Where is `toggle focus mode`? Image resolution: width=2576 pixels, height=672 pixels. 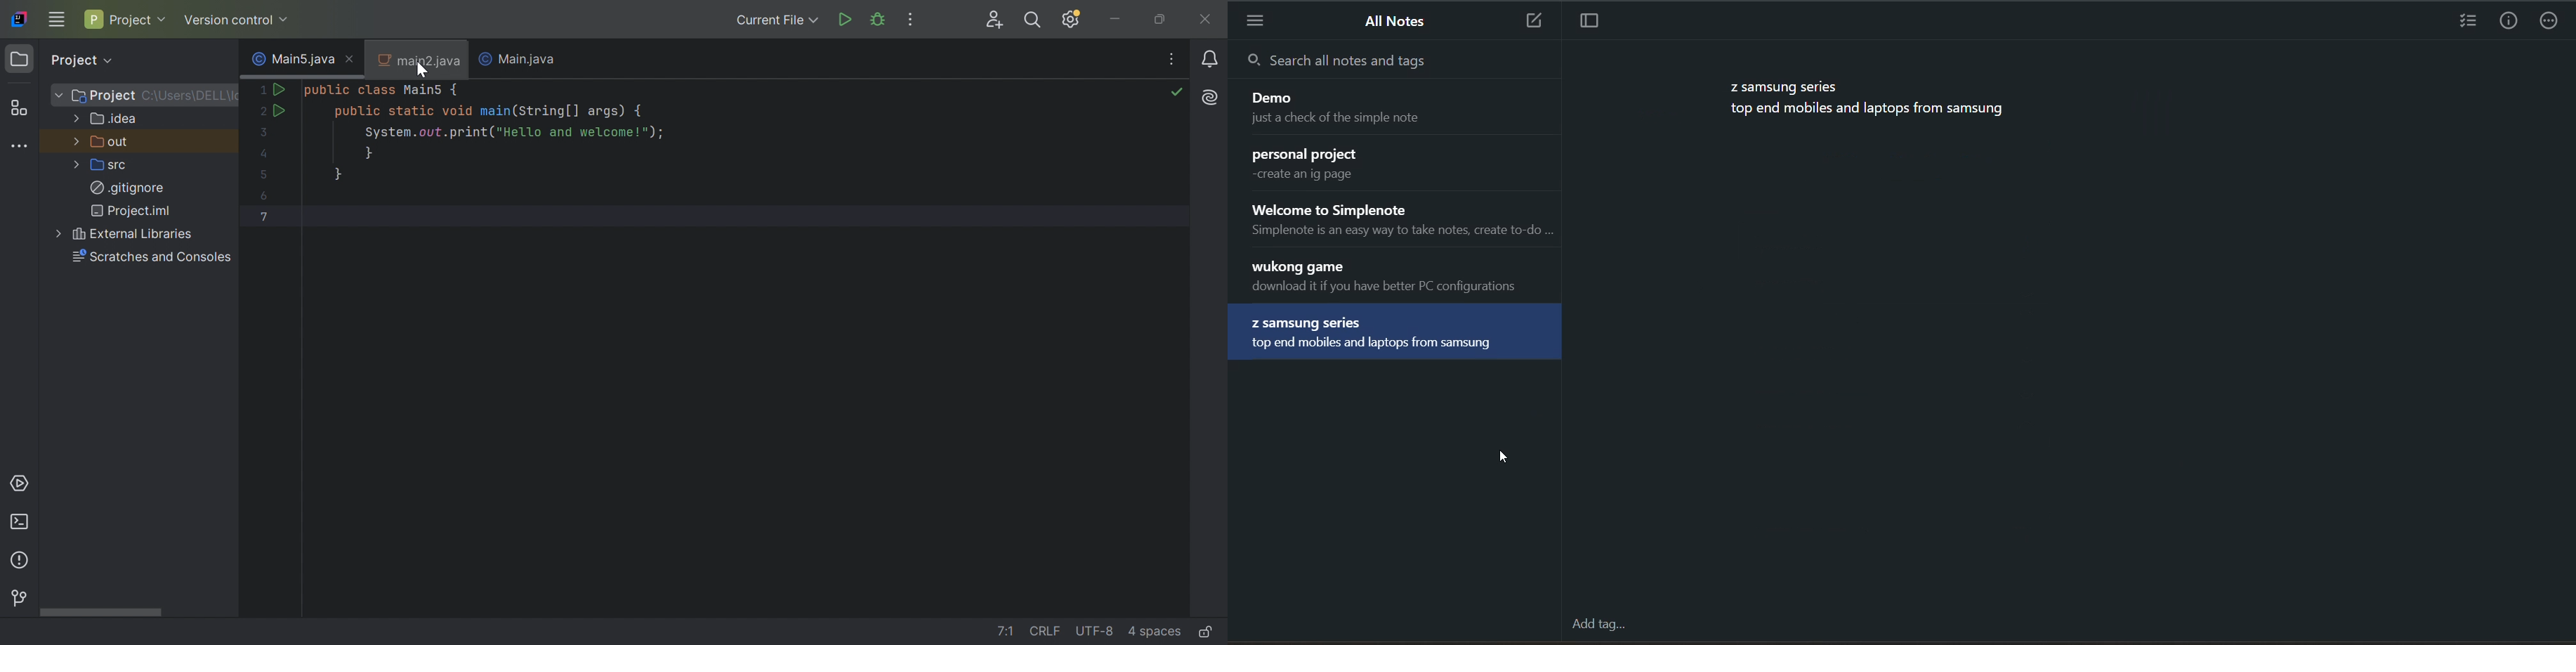 toggle focus mode is located at coordinates (1586, 22).